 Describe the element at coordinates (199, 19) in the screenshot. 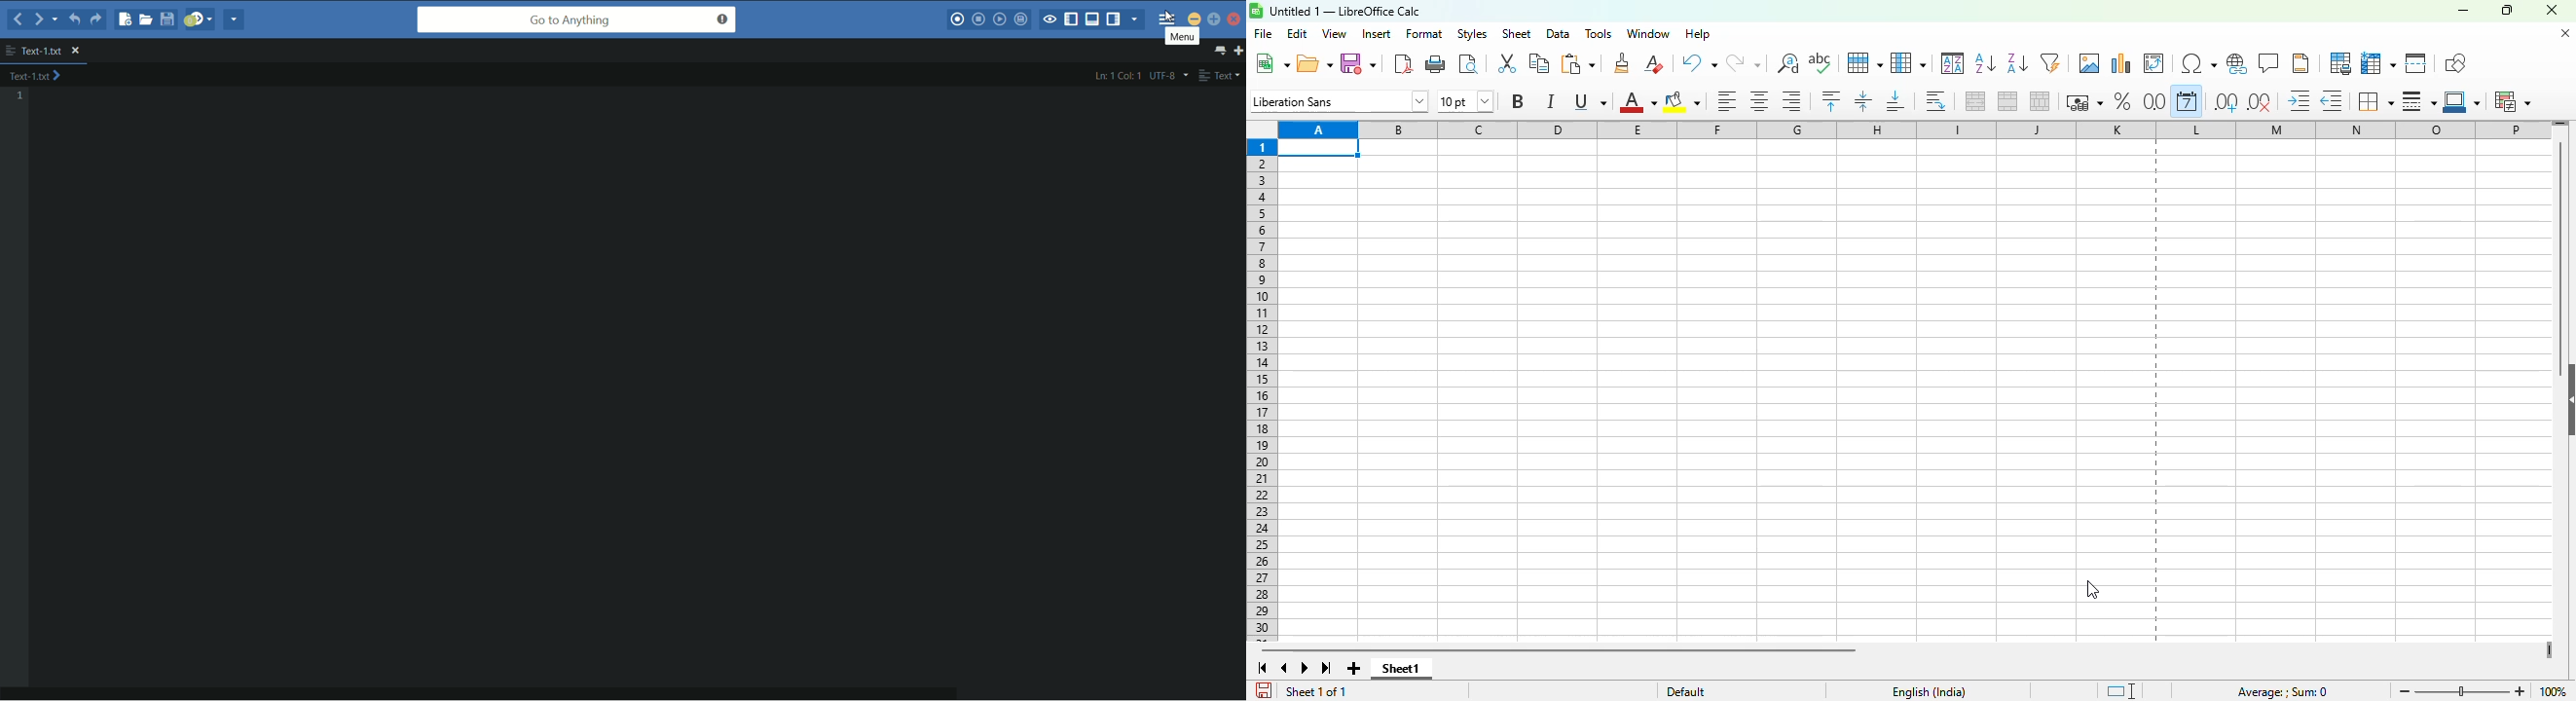

I see `jump to next syntax correcting result` at that location.